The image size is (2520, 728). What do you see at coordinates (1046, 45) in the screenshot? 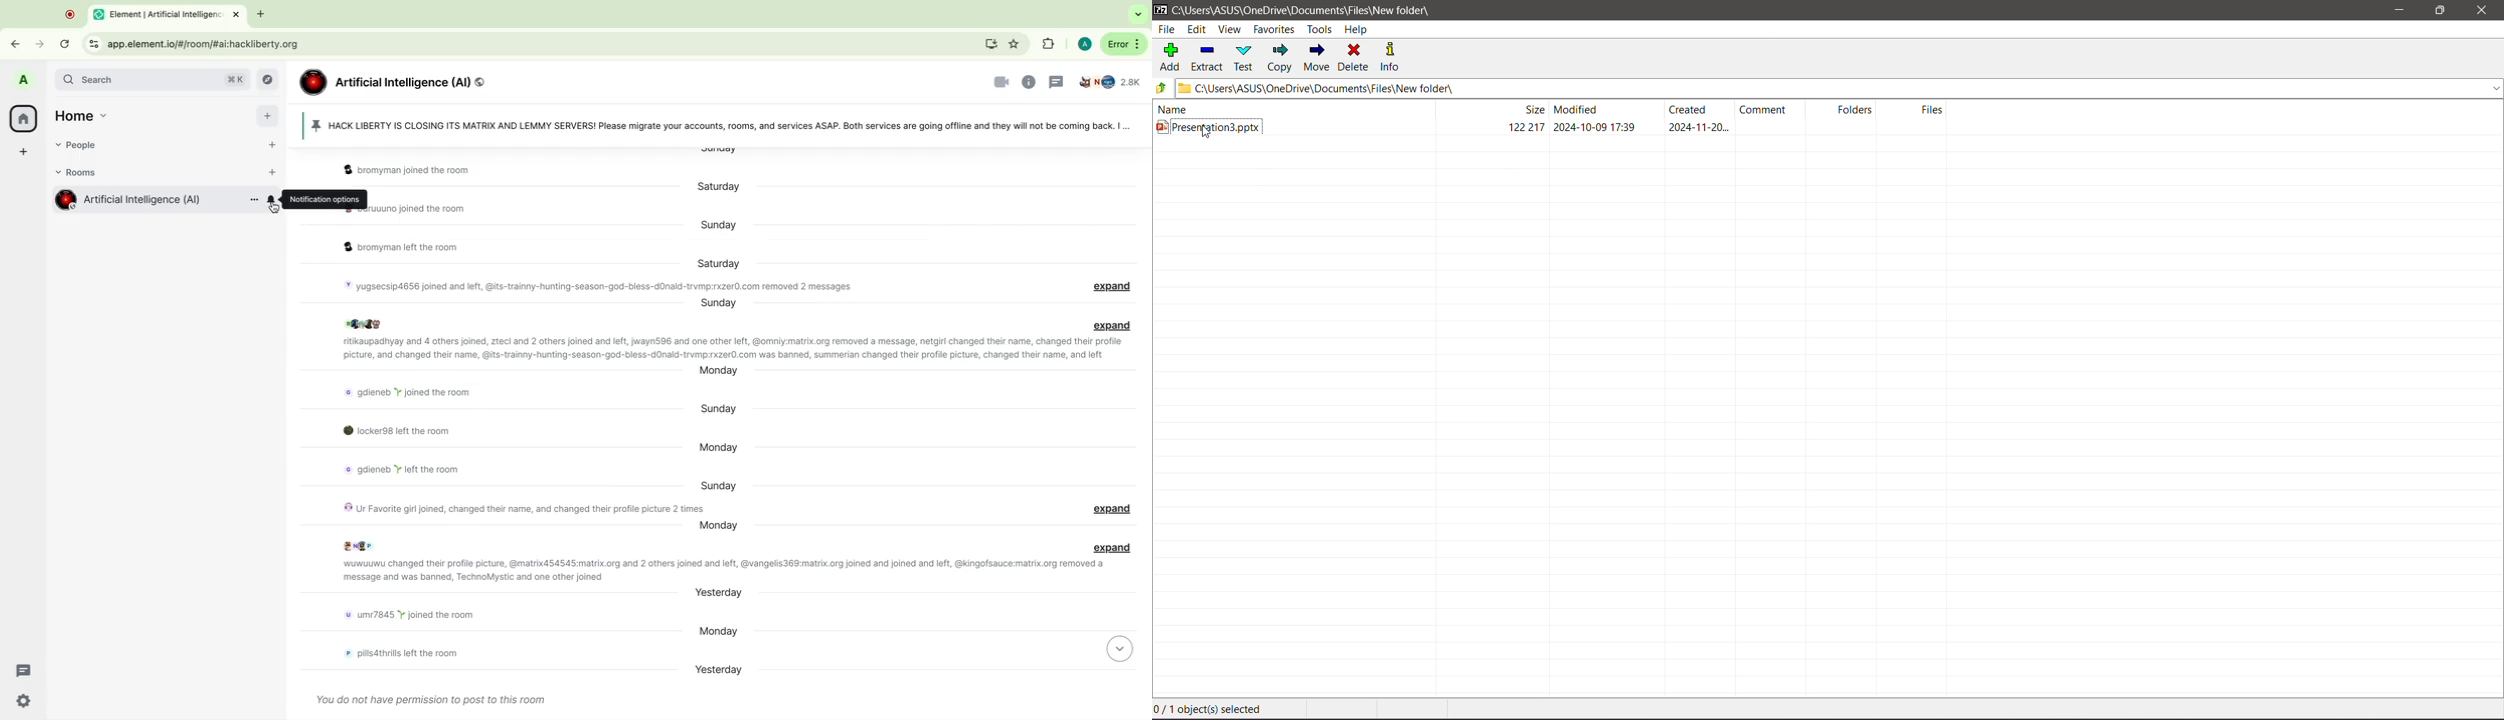
I see `Extentions` at bounding box center [1046, 45].